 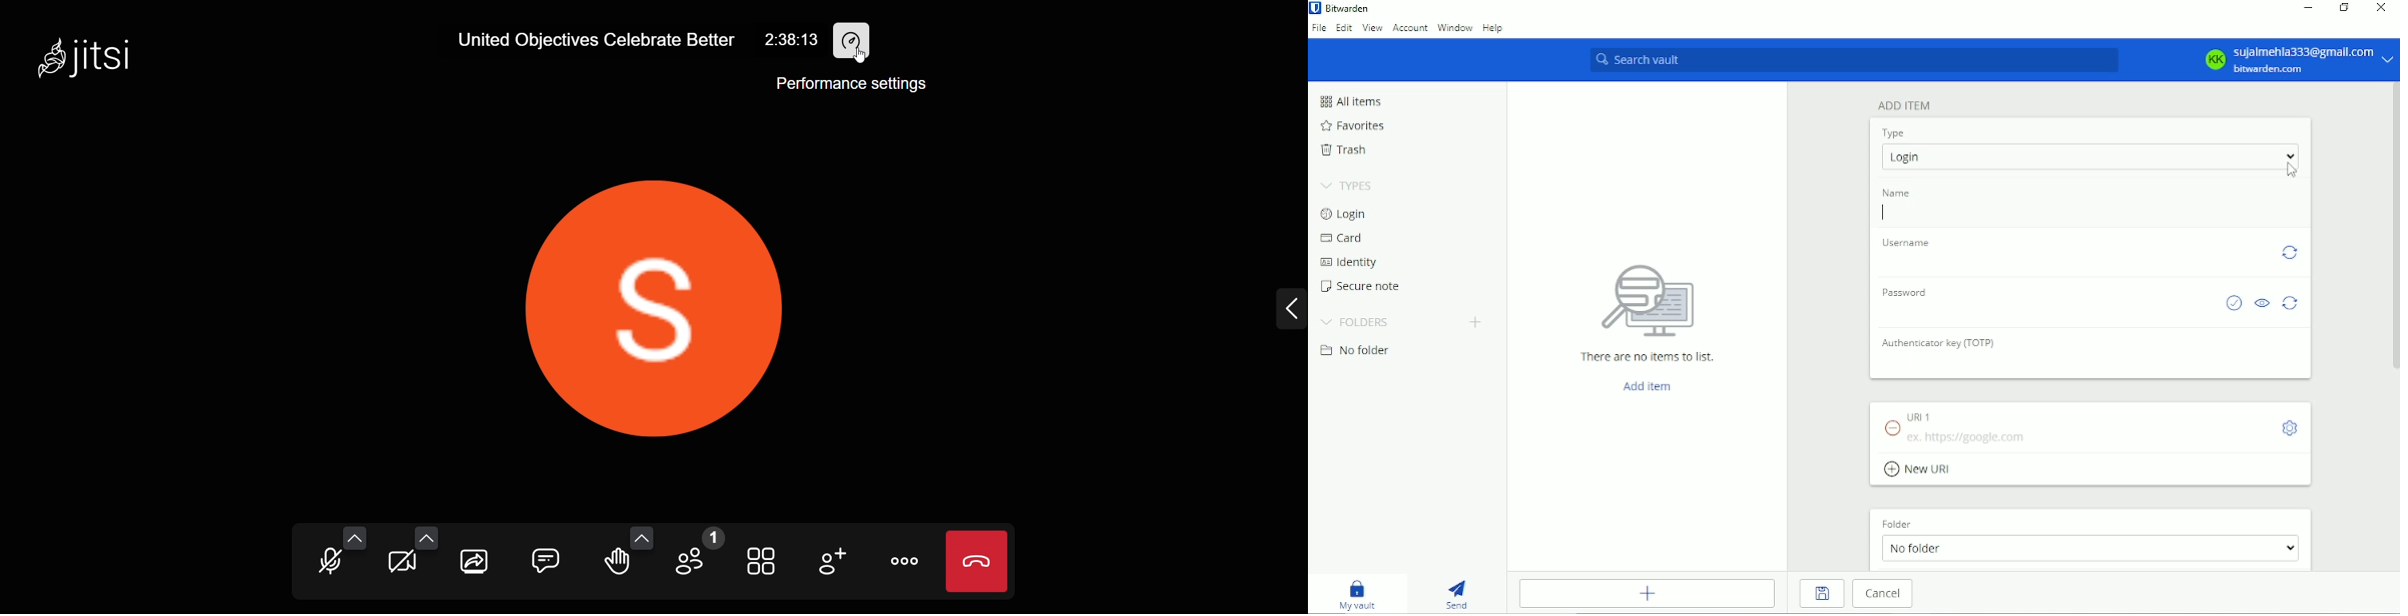 What do you see at coordinates (2382, 7) in the screenshot?
I see `Close` at bounding box center [2382, 7].